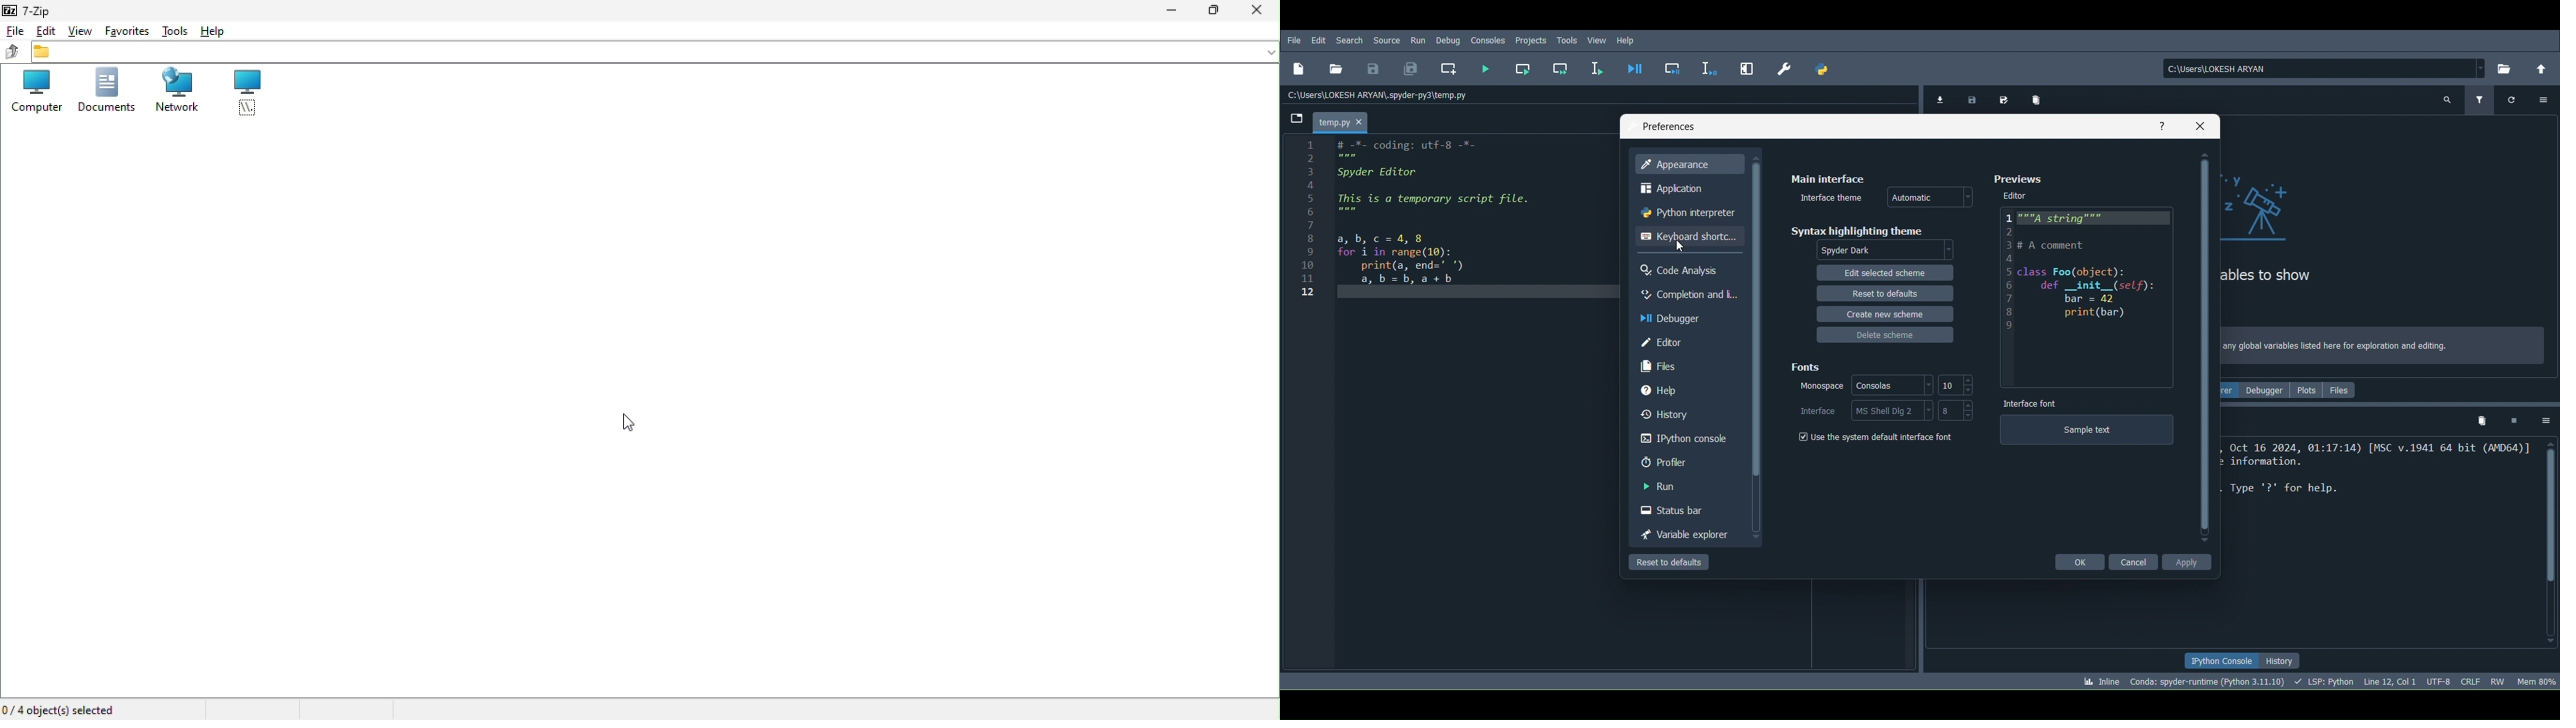  I want to click on Editor, so click(1685, 343).